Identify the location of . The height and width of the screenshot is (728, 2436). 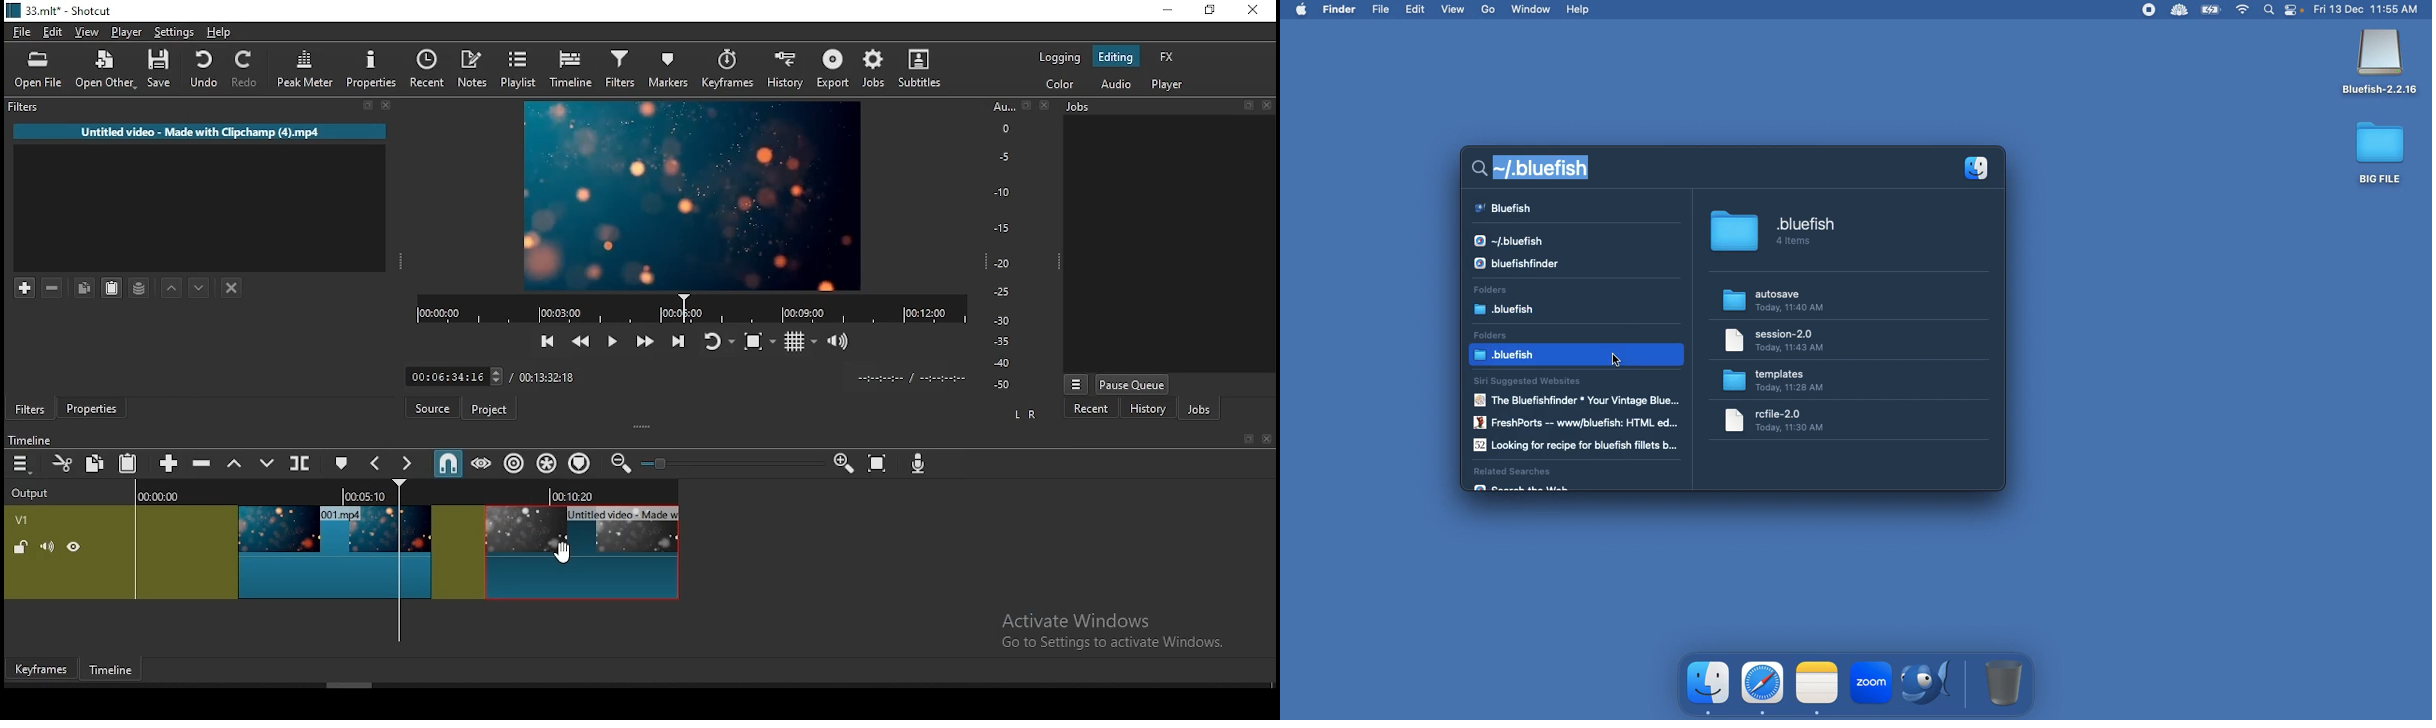
(1250, 106).